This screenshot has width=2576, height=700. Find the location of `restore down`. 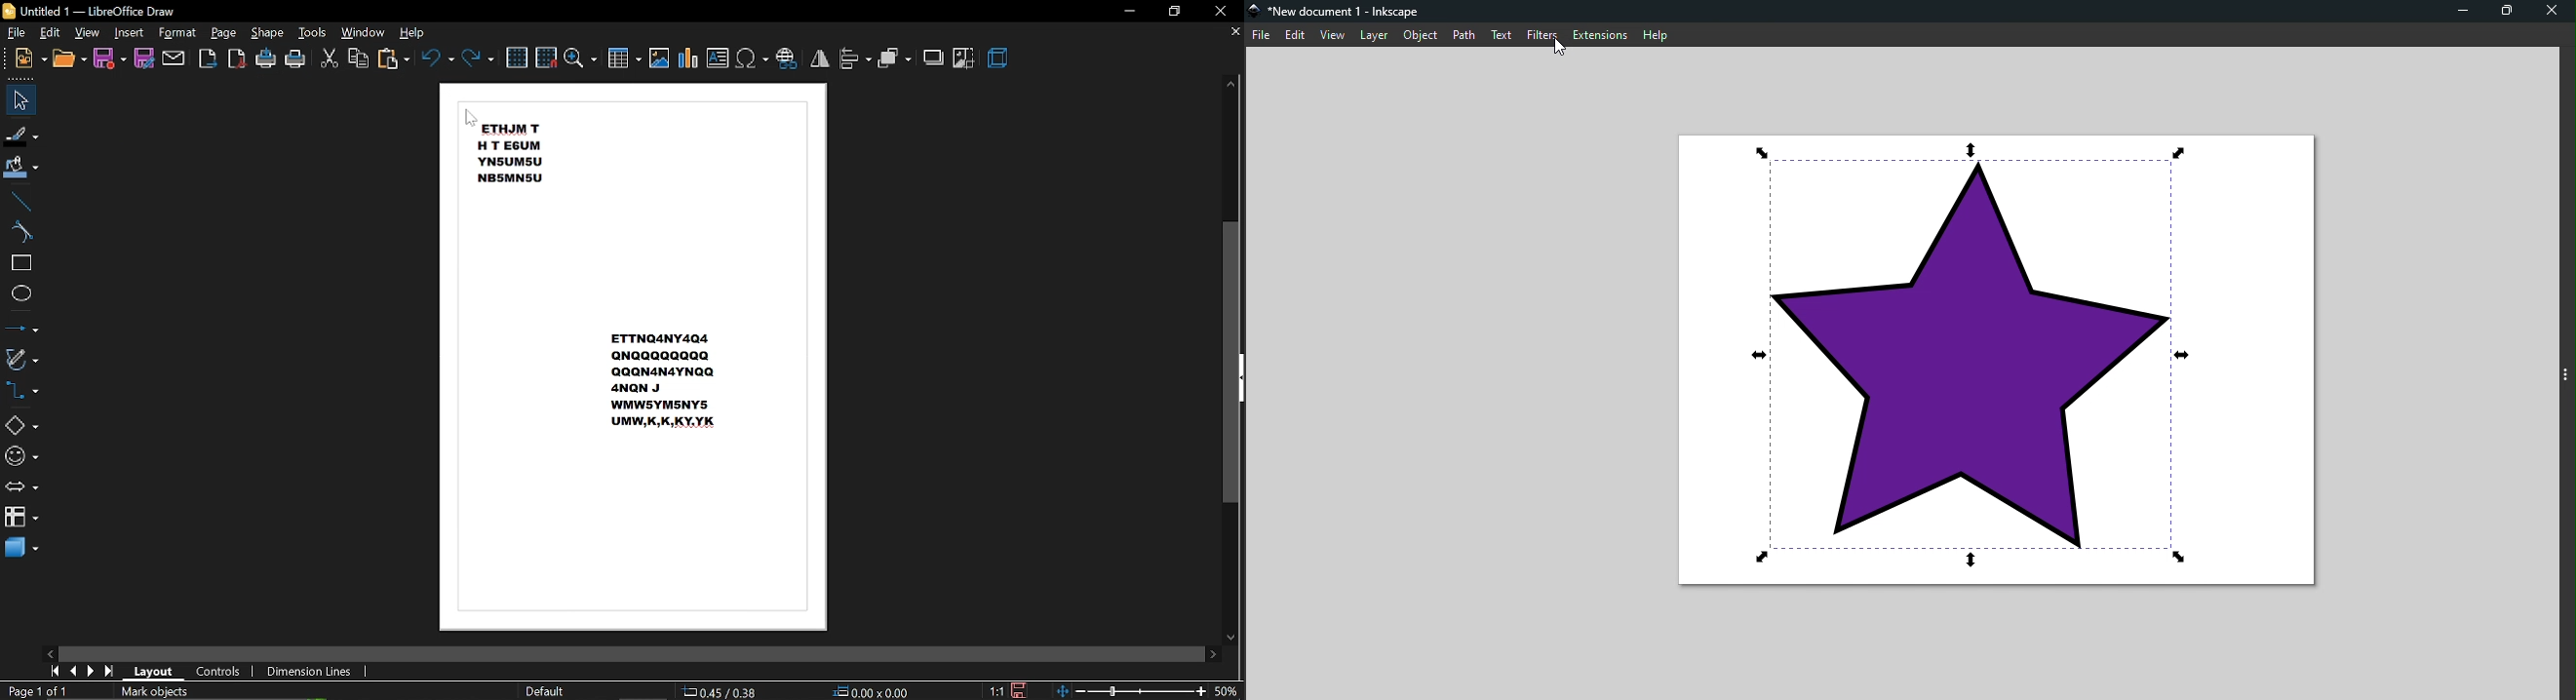

restore down is located at coordinates (1176, 13).